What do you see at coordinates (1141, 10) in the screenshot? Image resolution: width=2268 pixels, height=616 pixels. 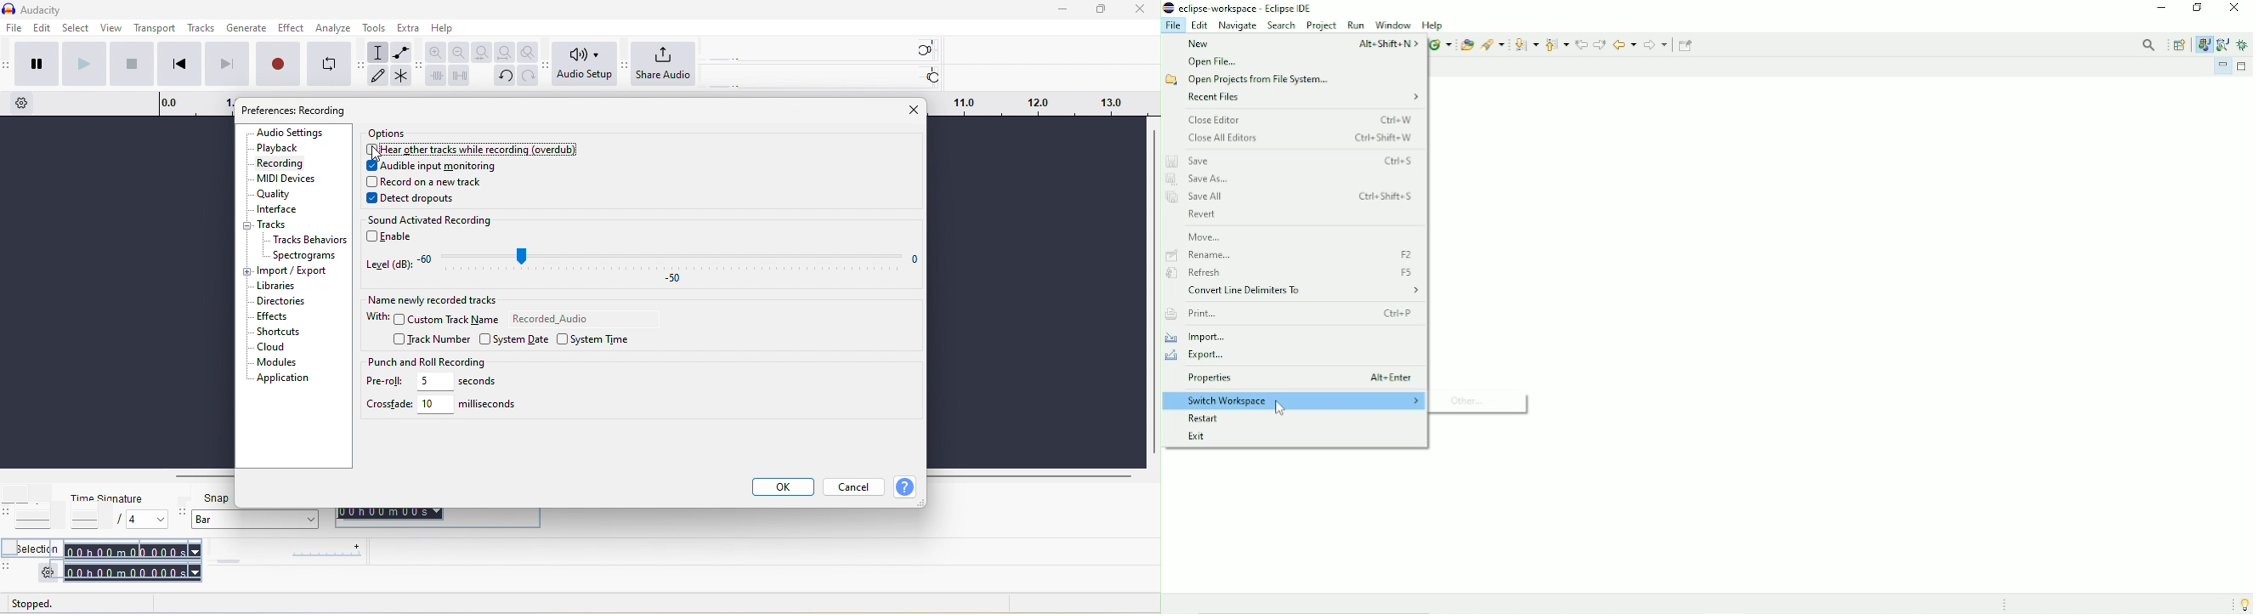 I see `close` at bounding box center [1141, 10].